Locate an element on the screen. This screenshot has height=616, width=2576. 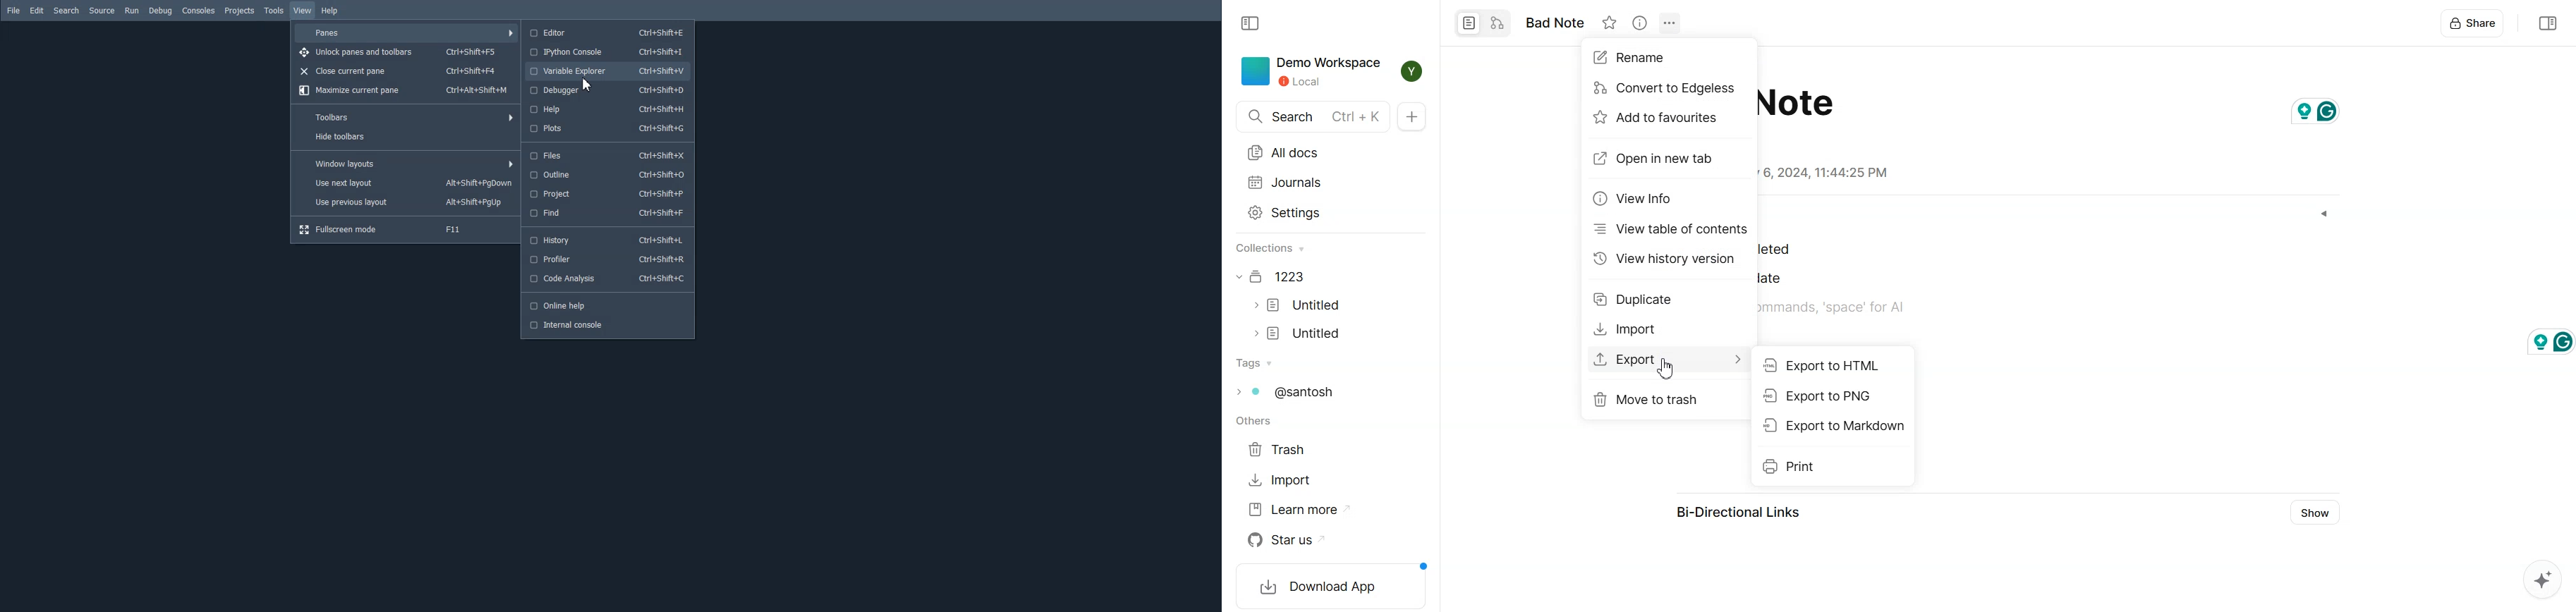
Panes is located at coordinates (405, 33).